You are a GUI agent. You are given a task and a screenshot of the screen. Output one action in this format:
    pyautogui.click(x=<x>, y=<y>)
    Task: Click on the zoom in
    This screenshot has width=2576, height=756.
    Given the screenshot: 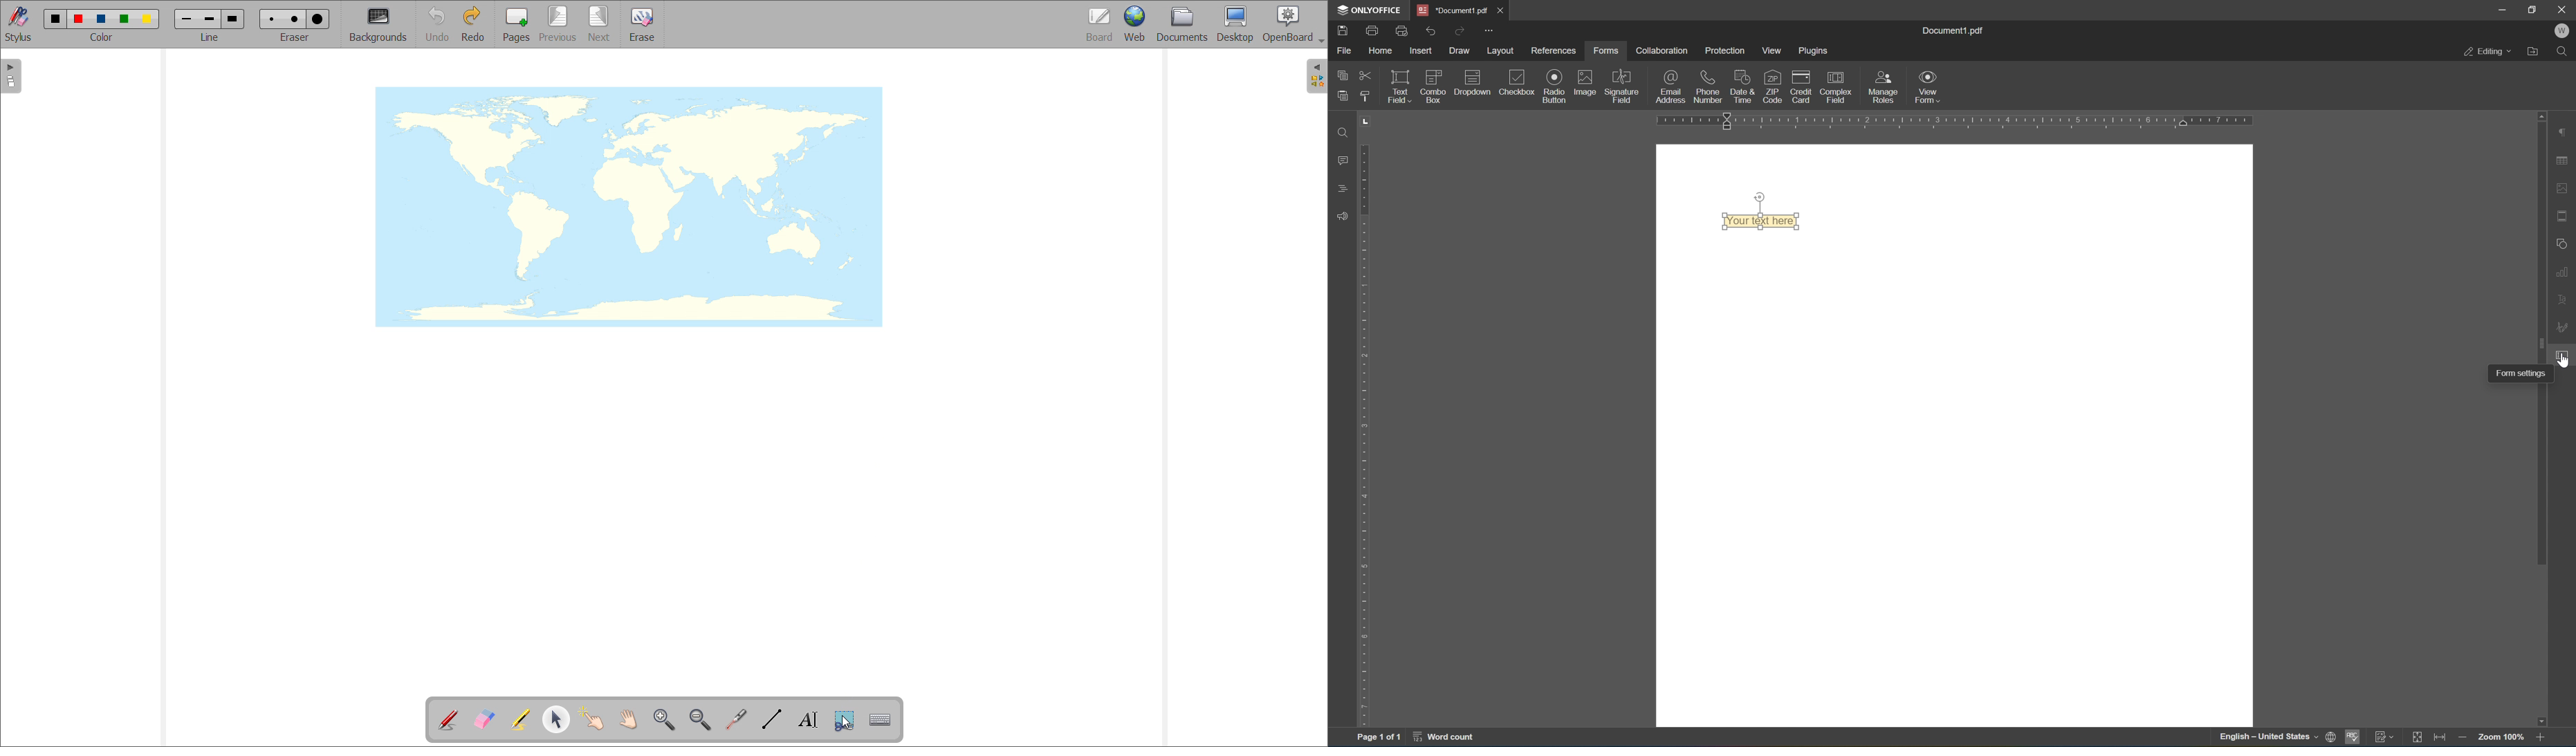 What is the action you would take?
    pyautogui.click(x=664, y=720)
    